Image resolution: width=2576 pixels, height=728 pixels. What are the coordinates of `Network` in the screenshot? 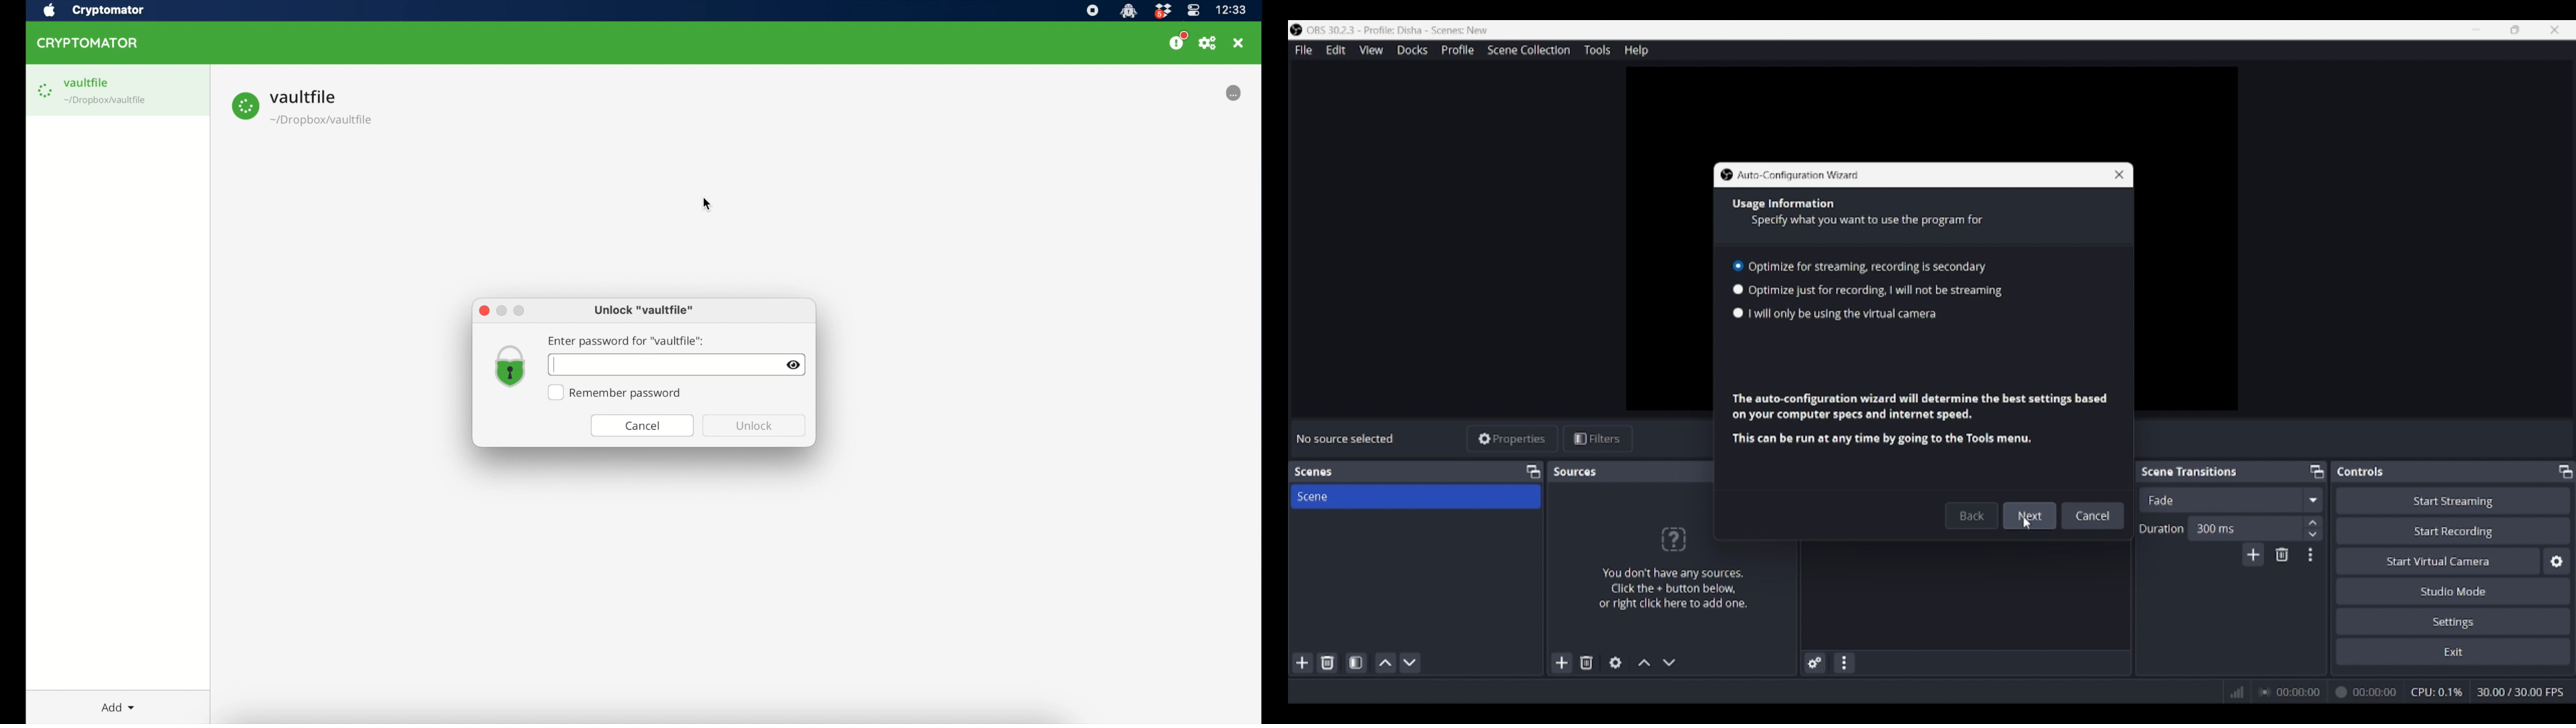 It's located at (2232, 690).